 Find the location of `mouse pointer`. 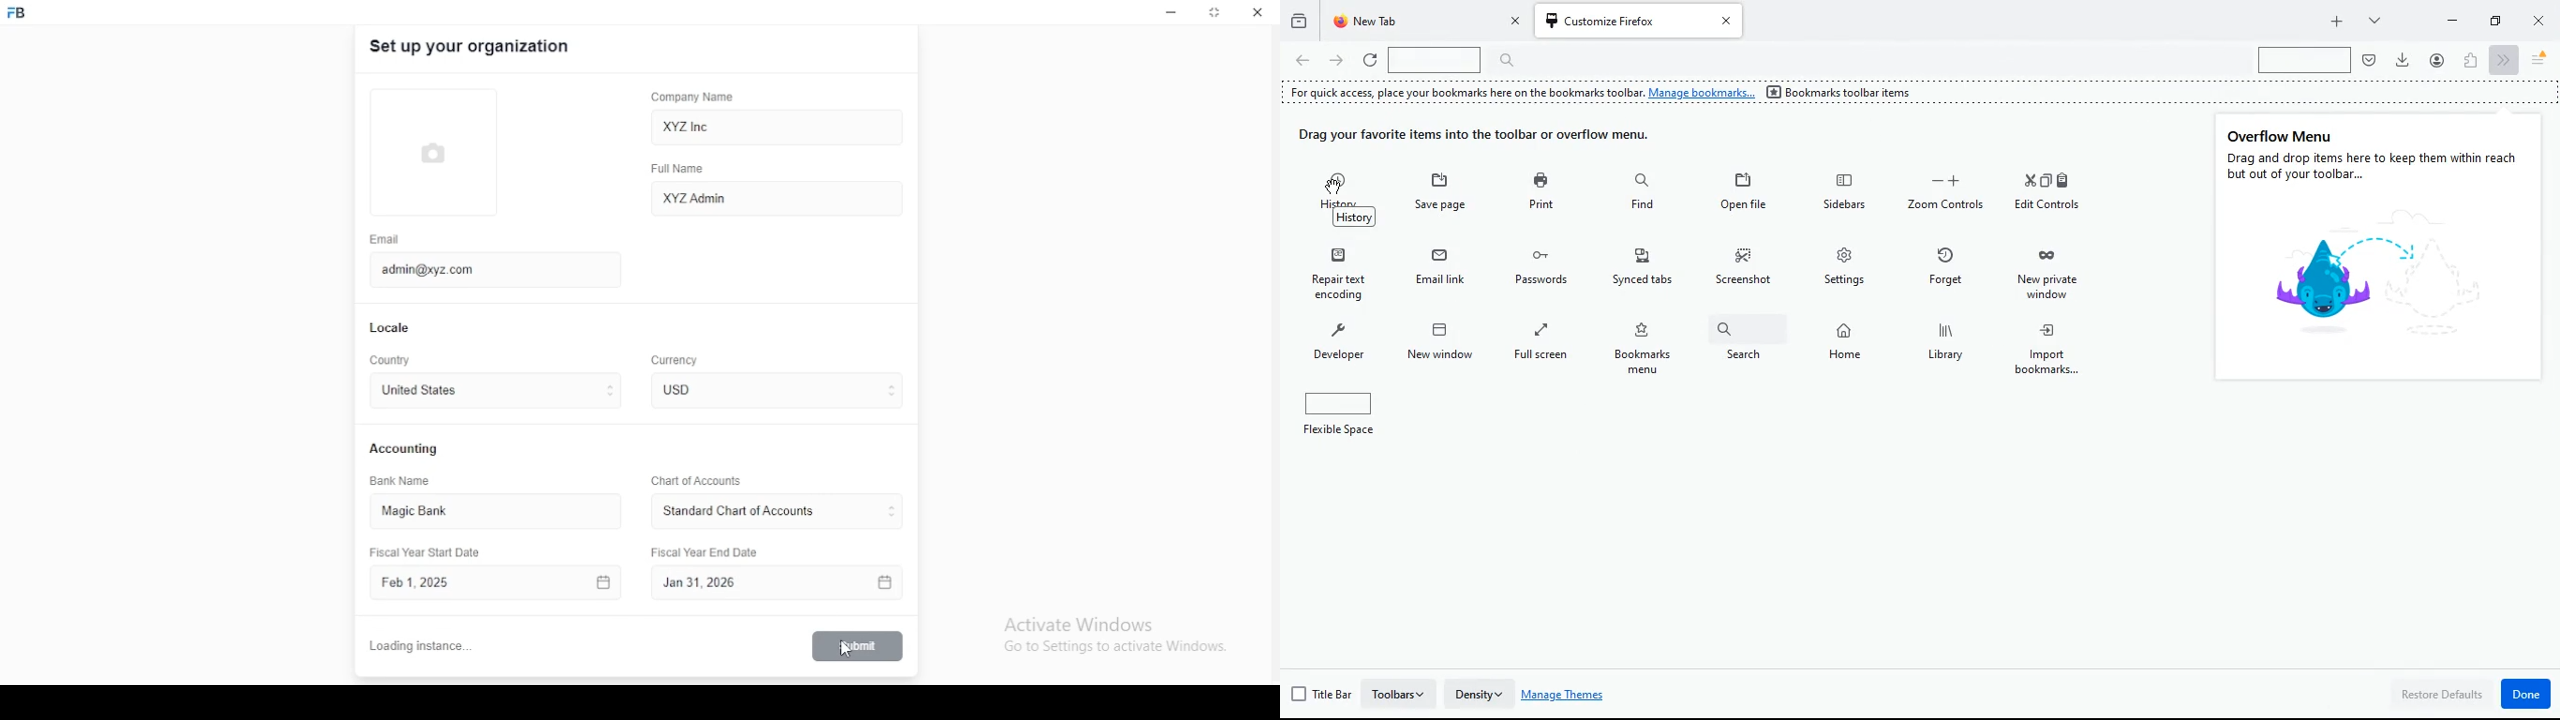

mouse pointer is located at coordinates (844, 649).